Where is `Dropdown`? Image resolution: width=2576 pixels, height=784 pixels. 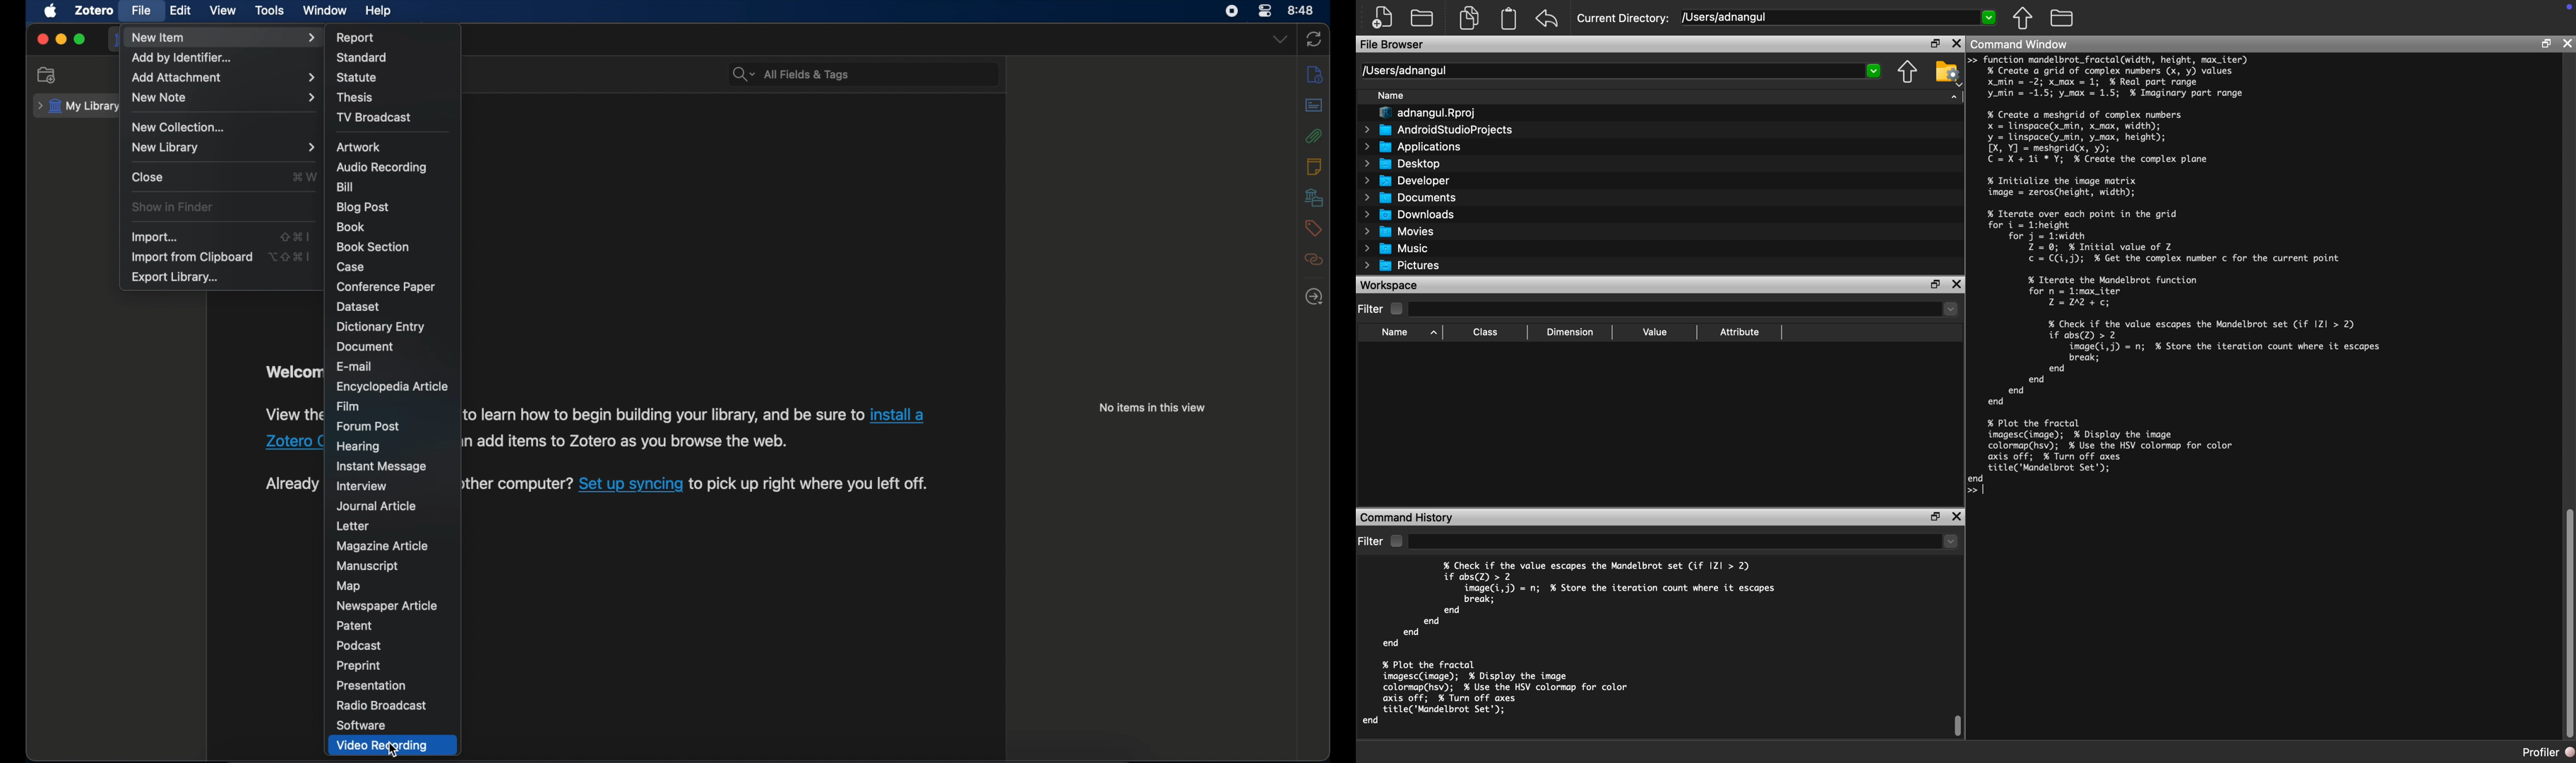
Dropdown is located at coordinates (1684, 541).